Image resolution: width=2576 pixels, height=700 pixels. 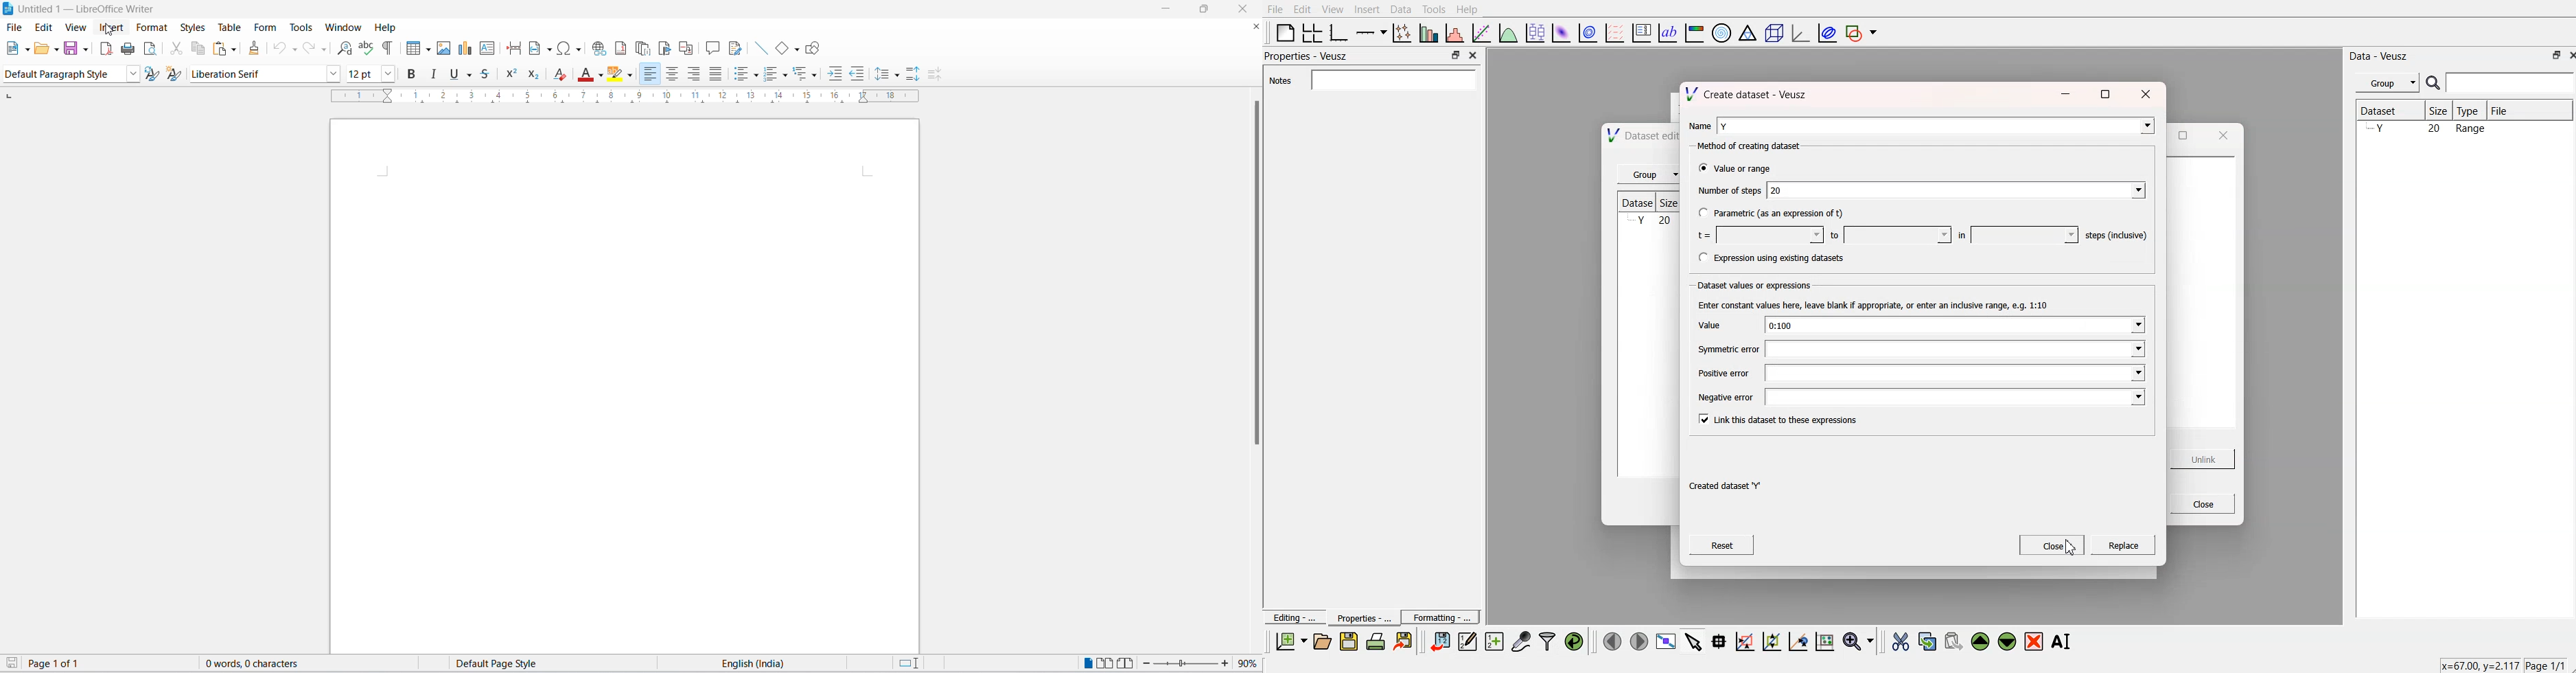 What do you see at coordinates (1771, 258) in the screenshot?
I see `(Expression using existing datasets.` at bounding box center [1771, 258].